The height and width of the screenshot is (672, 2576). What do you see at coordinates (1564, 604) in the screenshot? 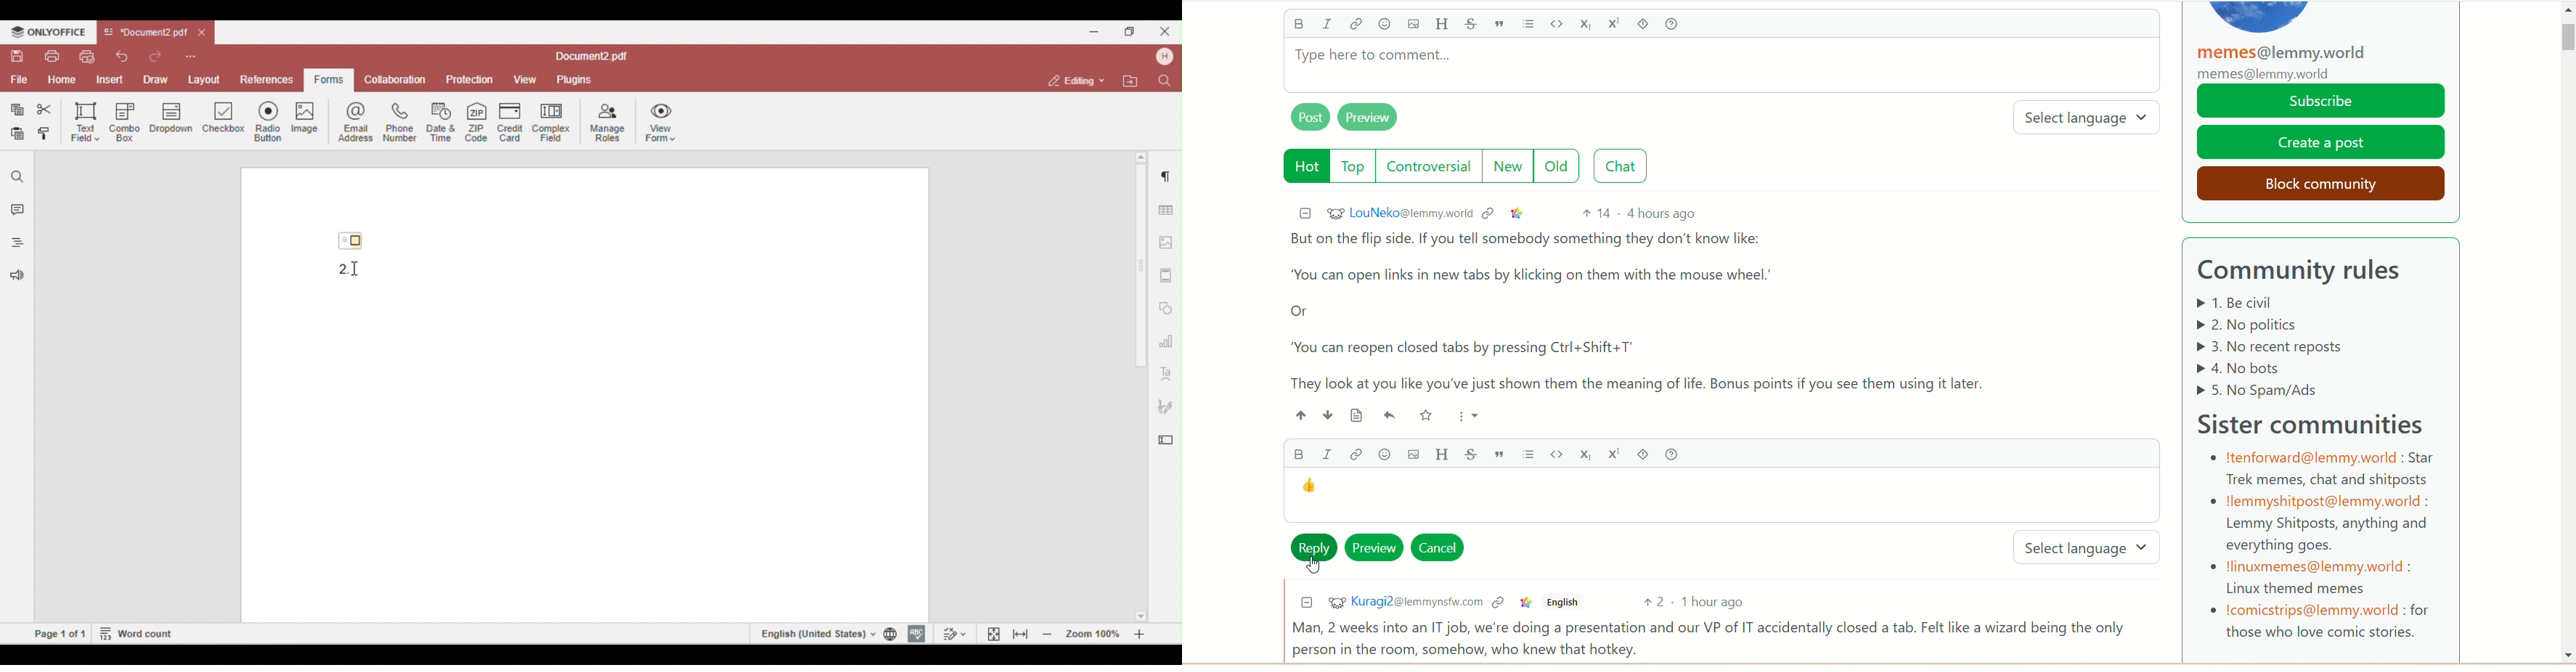
I see `english` at bounding box center [1564, 604].